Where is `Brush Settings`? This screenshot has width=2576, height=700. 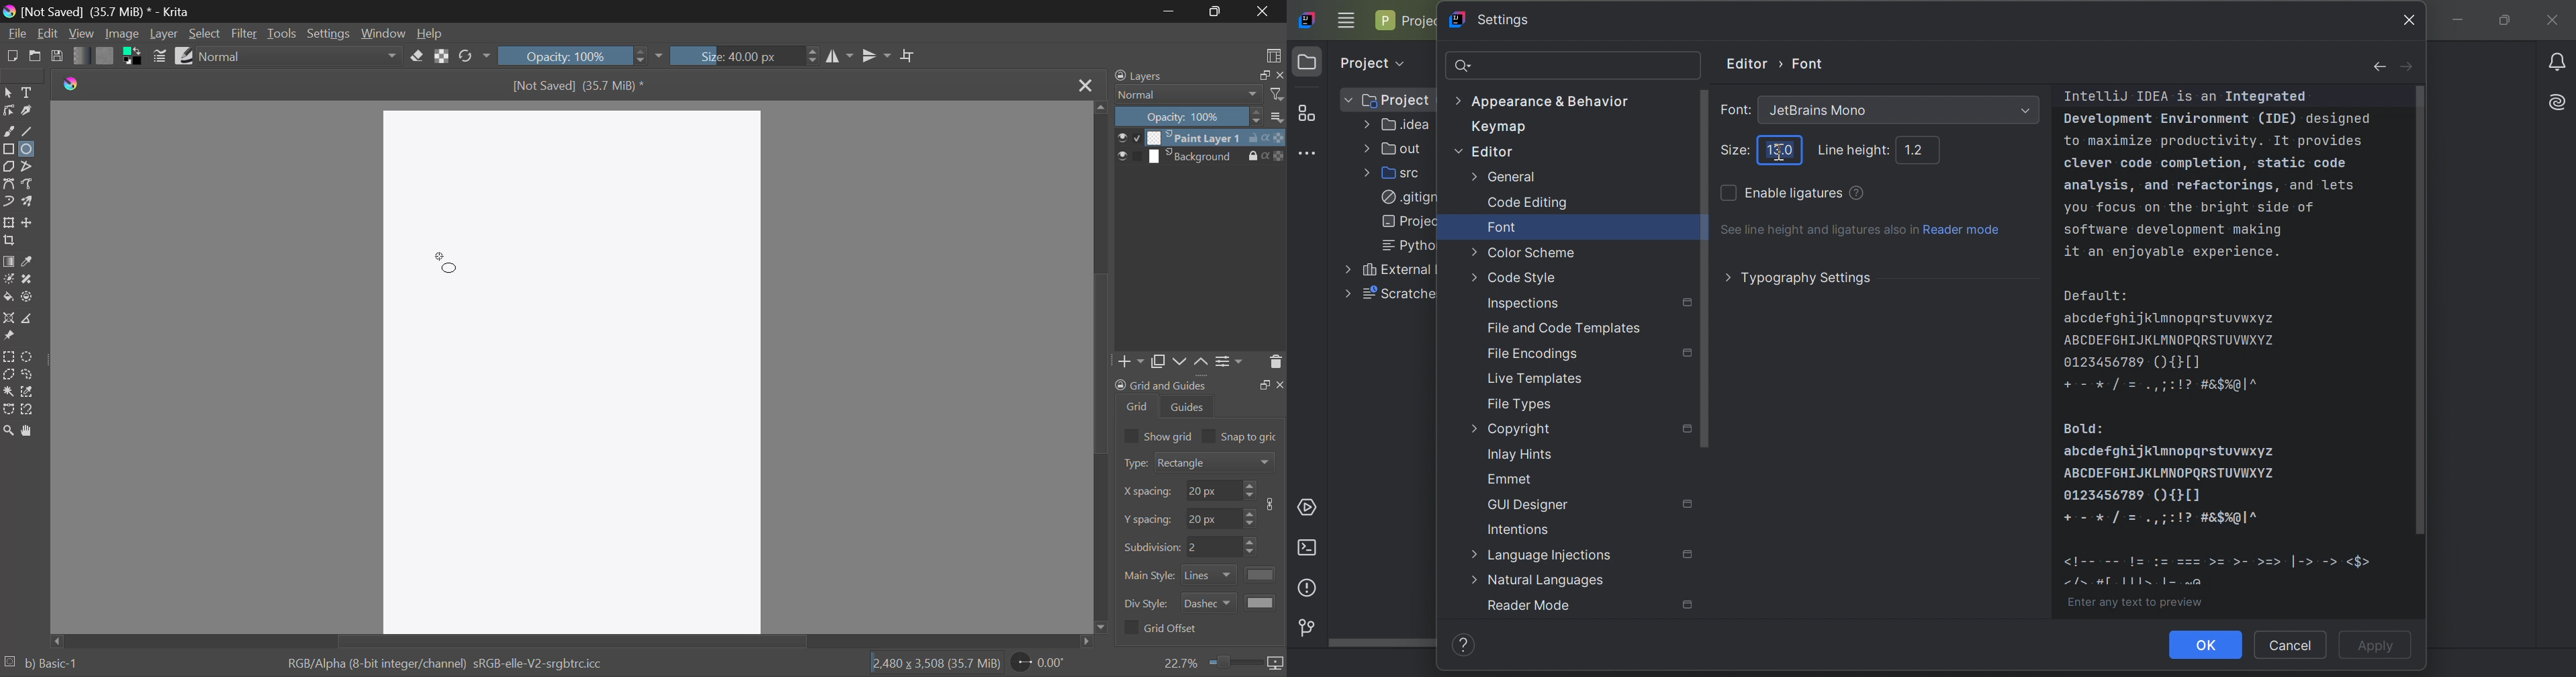 Brush Settings is located at coordinates (160, 56).